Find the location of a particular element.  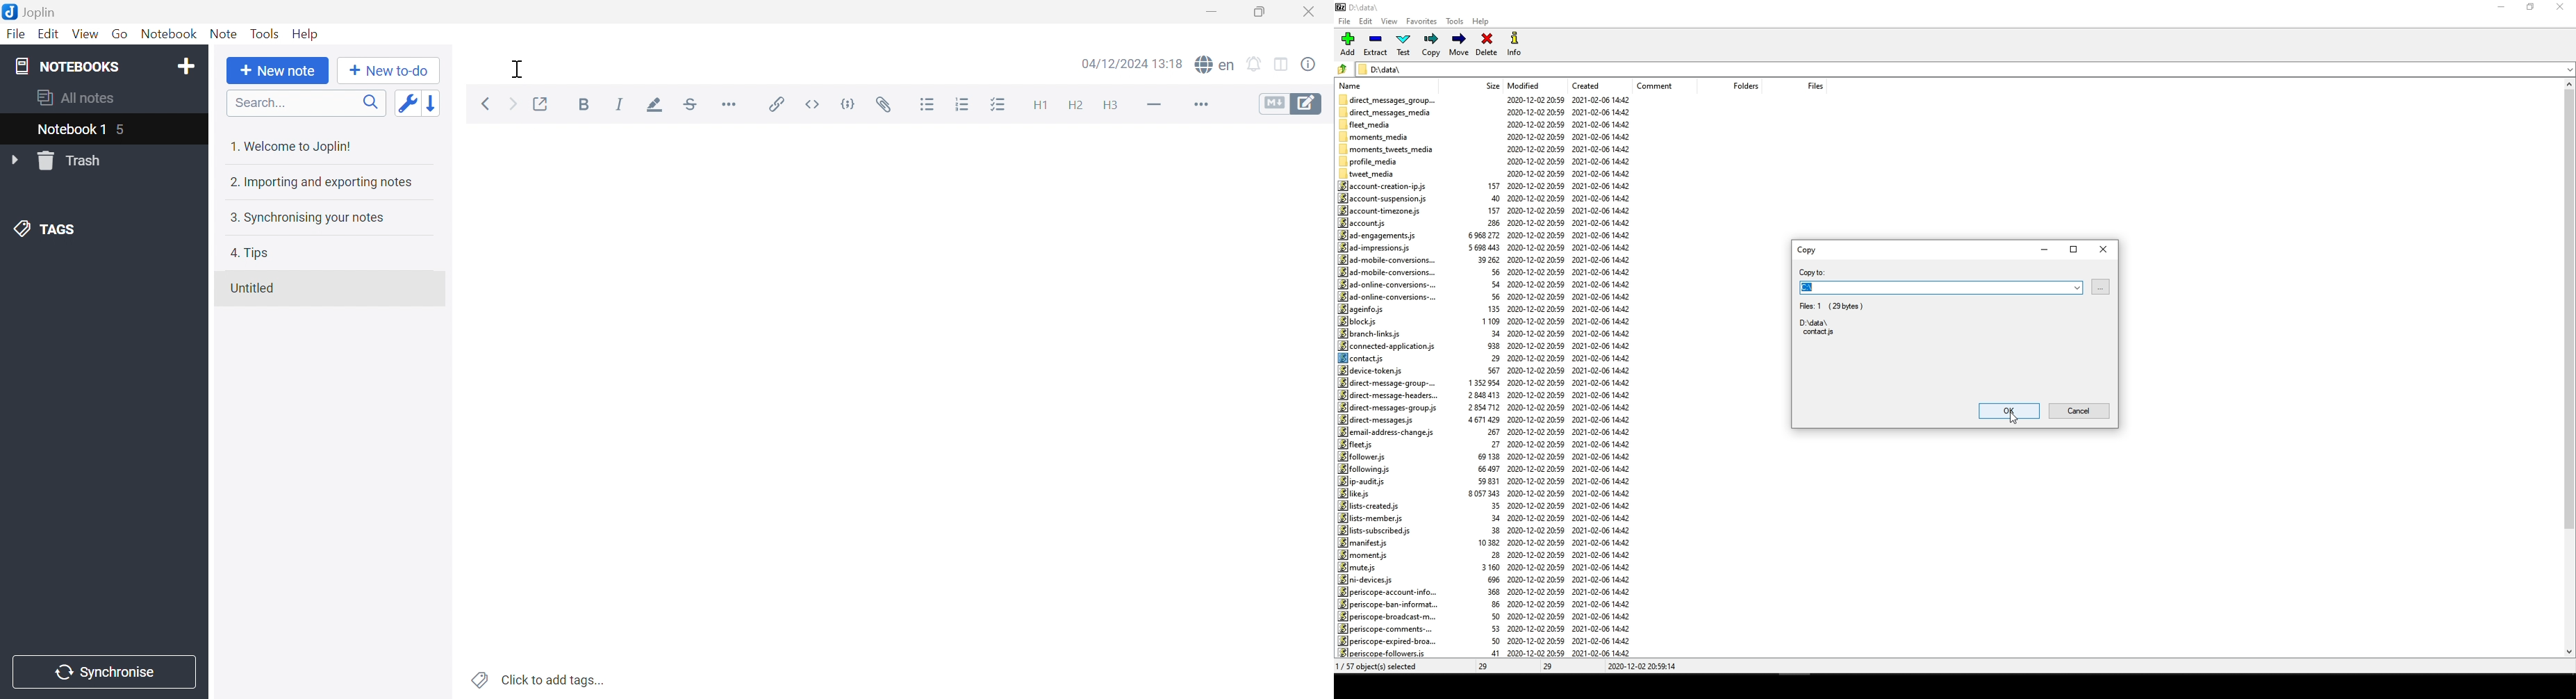

Toggle editor layout is located at coordinates (1281, 67).